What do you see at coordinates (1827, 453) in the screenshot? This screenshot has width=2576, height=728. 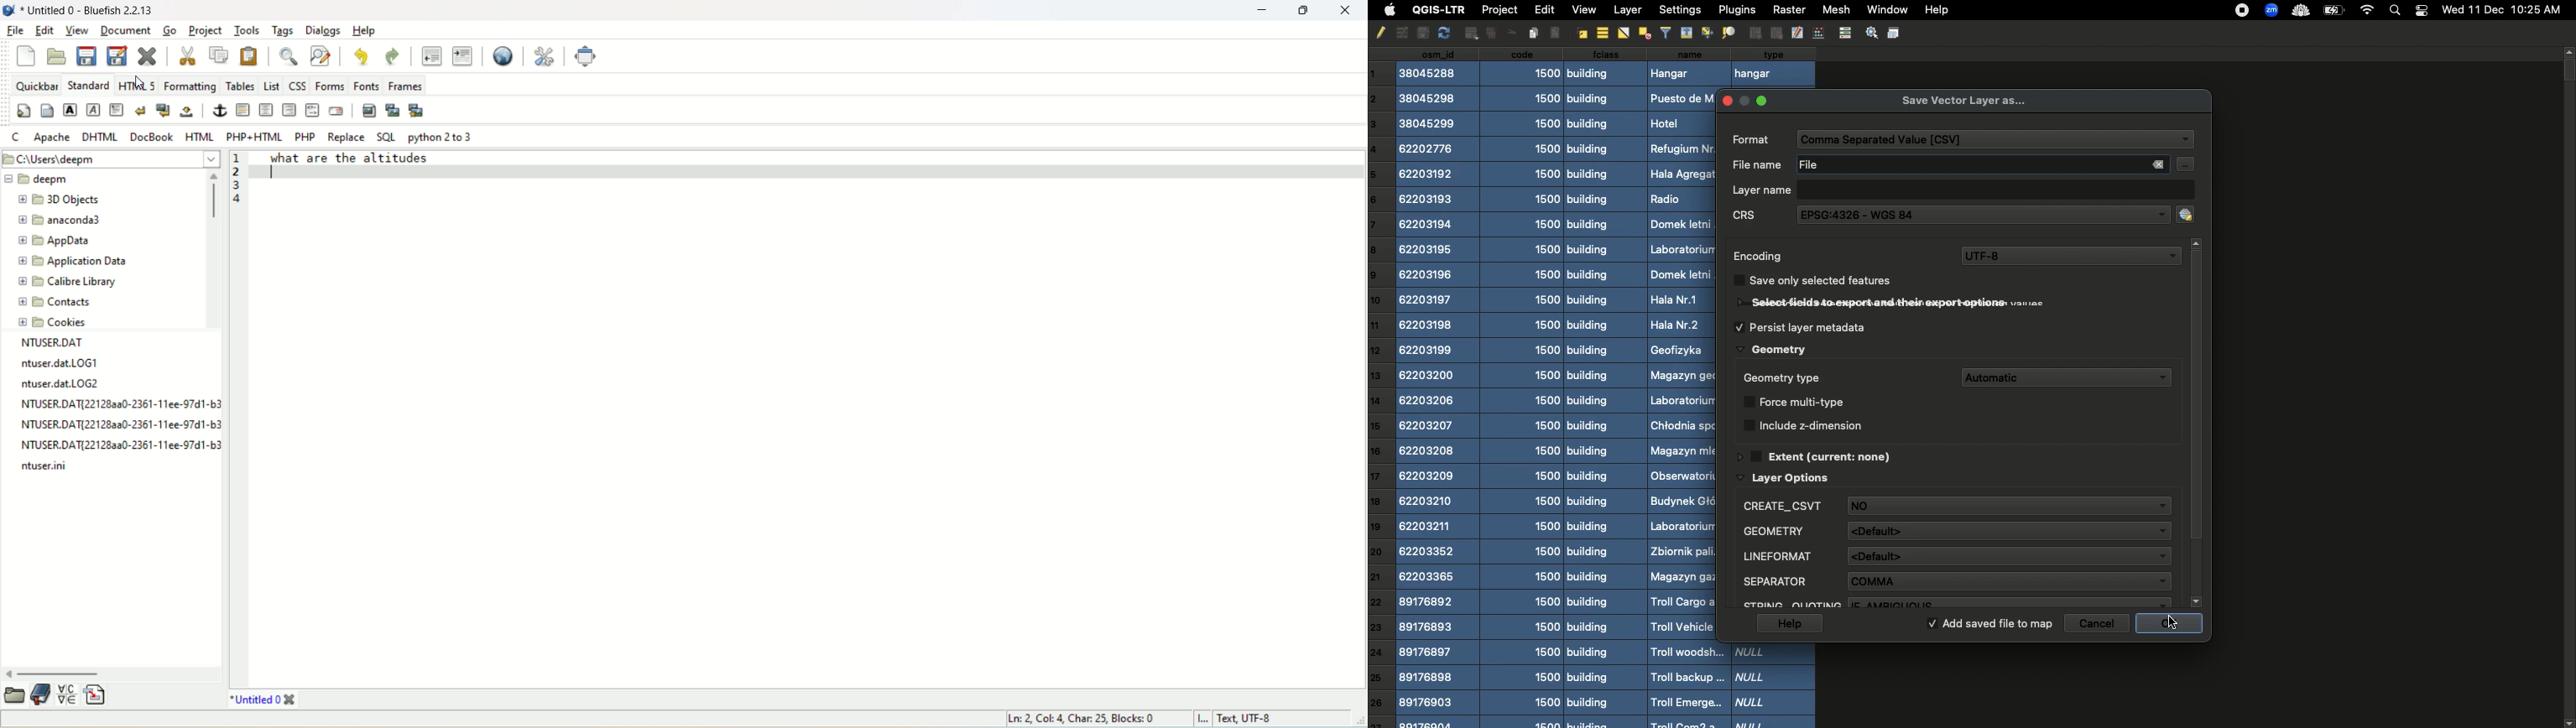 I see `Extent` at bounding box center [1827, 453].